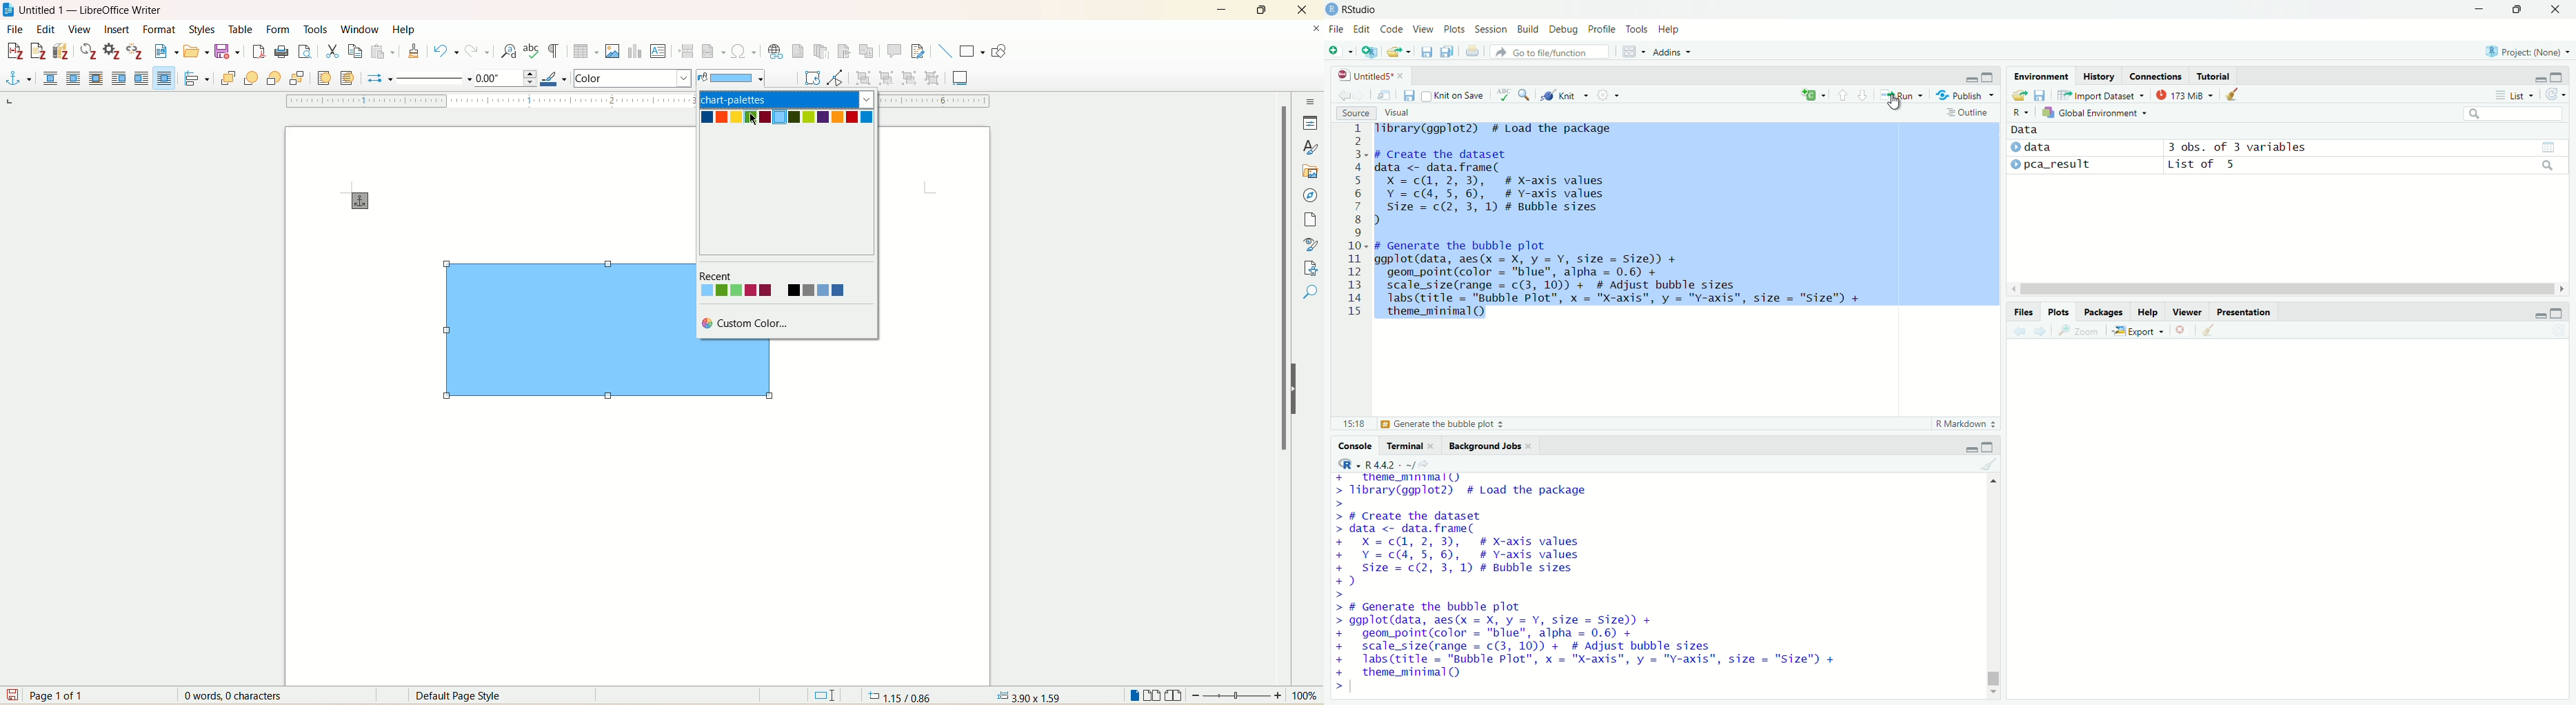 The width and height of the screenshot is (2576, 728). I want to click on anchor, so click(357, 201).